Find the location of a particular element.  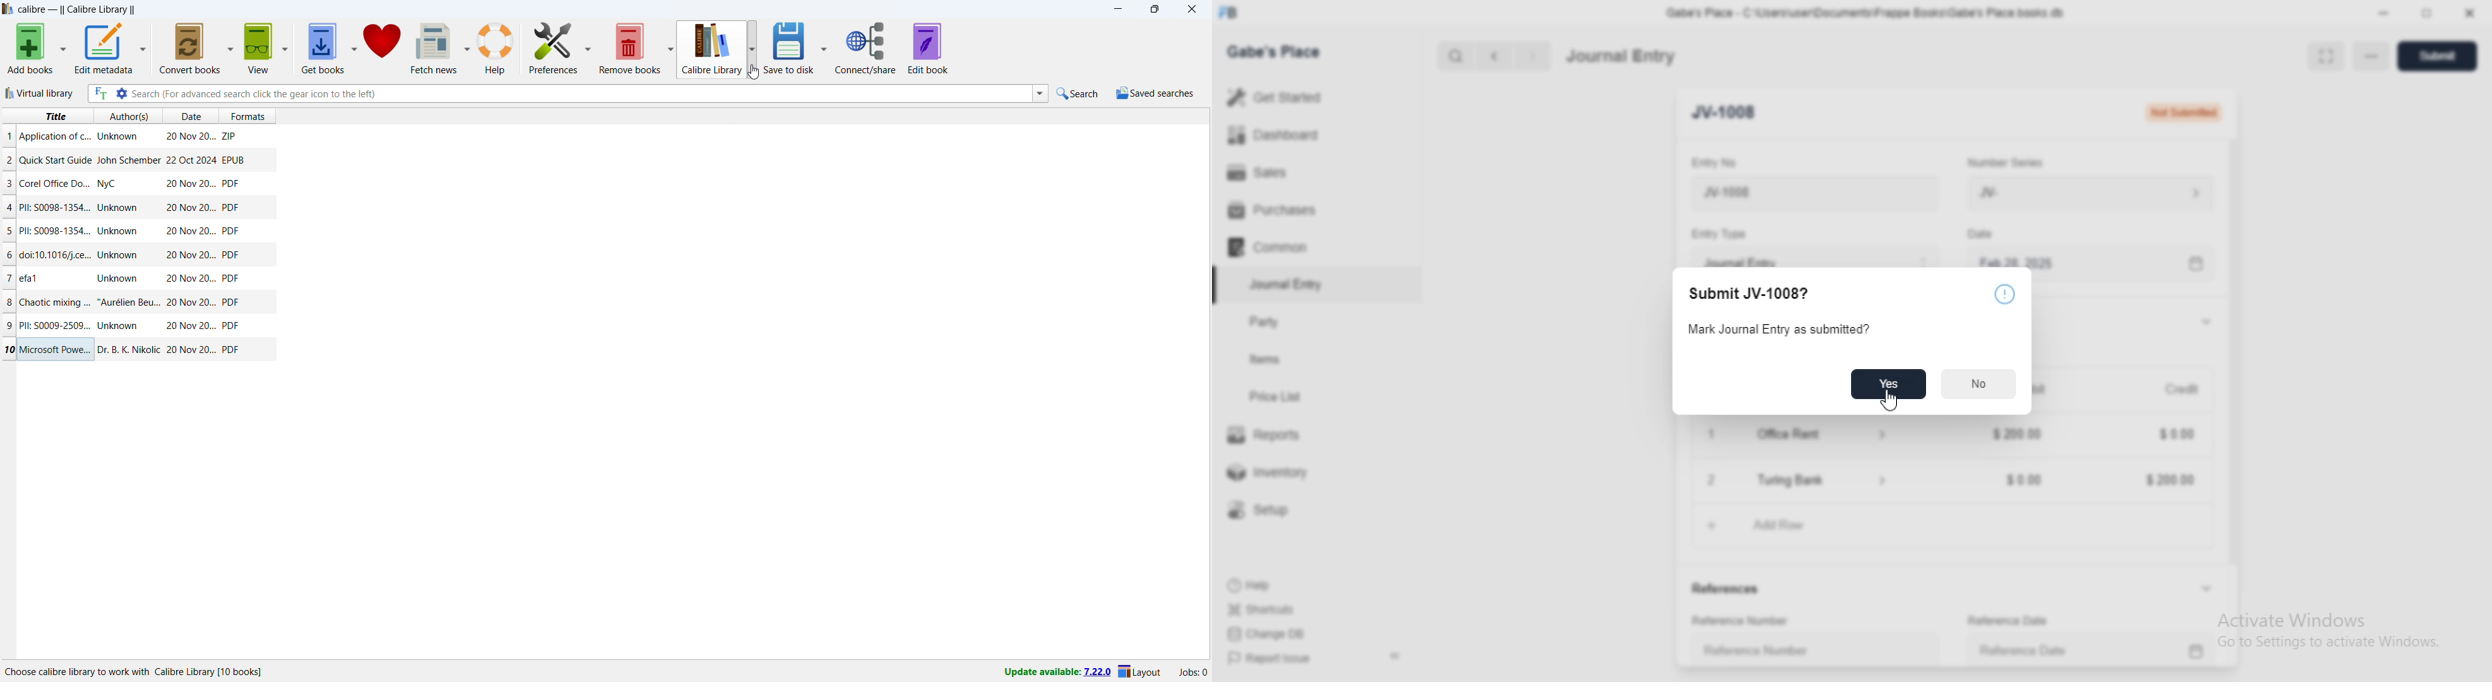

Title is located at coordinates (58, 183).